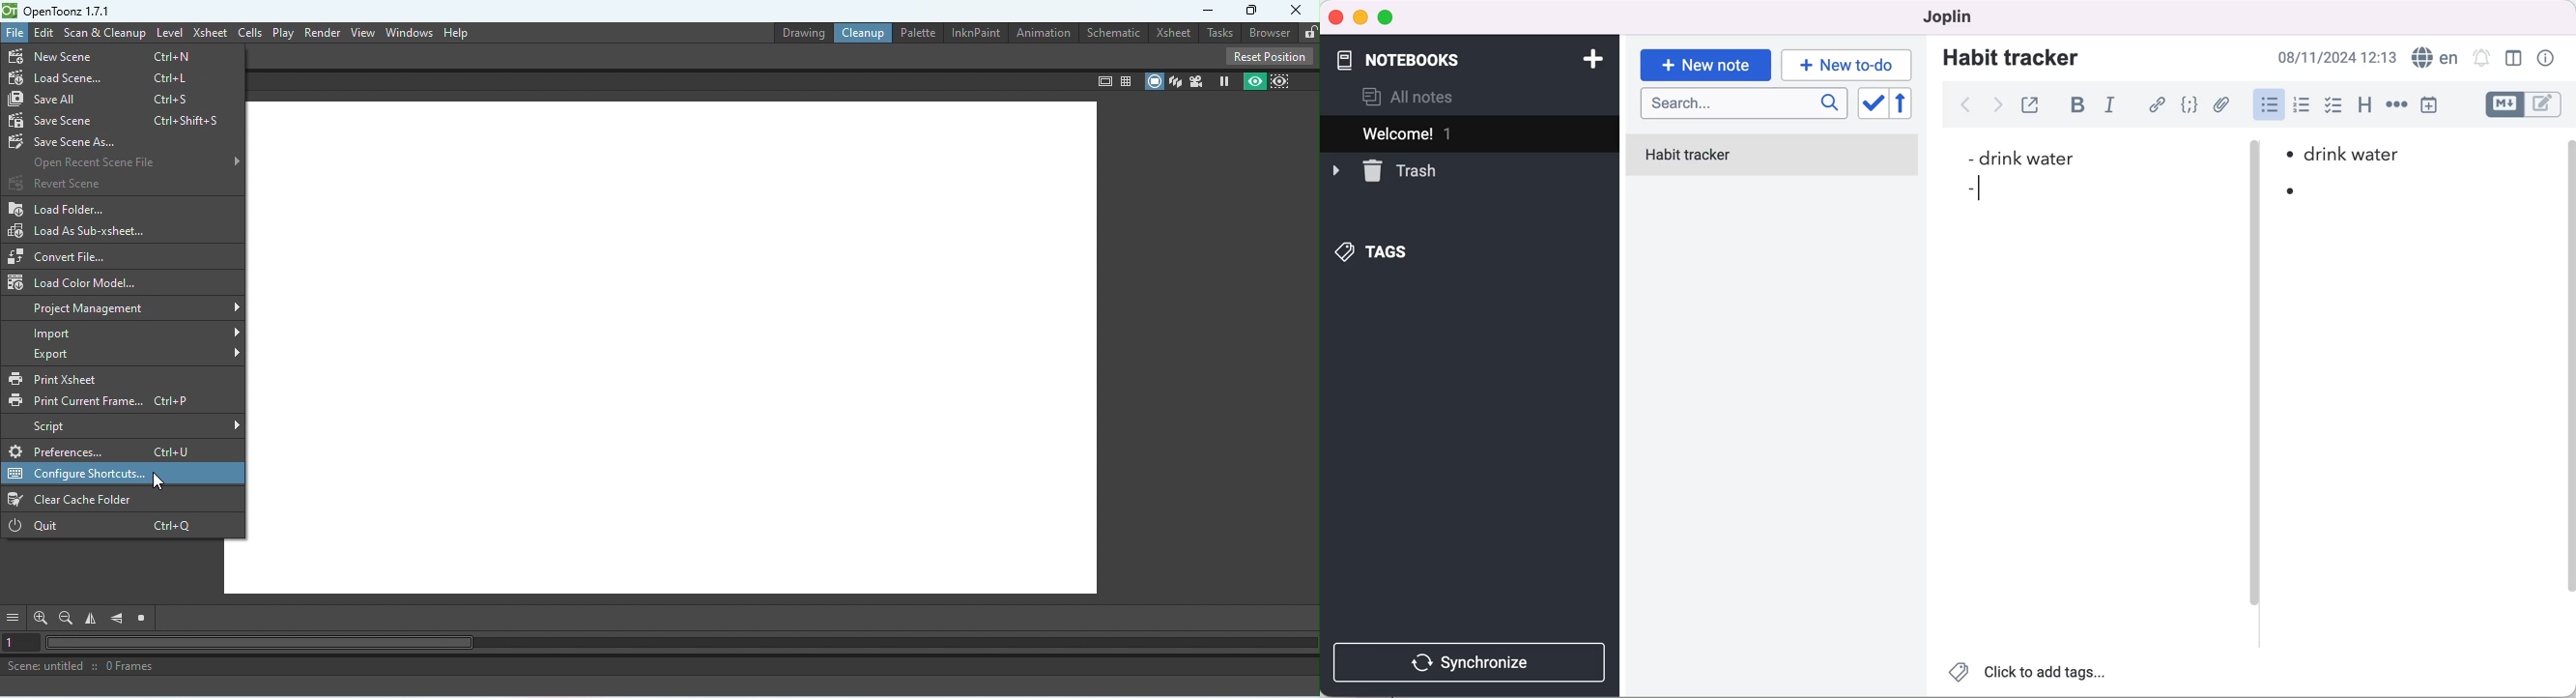 The width and height of the screenshot is (2576, 700). What do you see at coordinates (1590, 58) in the screenshot?
I see `add notebook` at bounding box center [1590, 58].